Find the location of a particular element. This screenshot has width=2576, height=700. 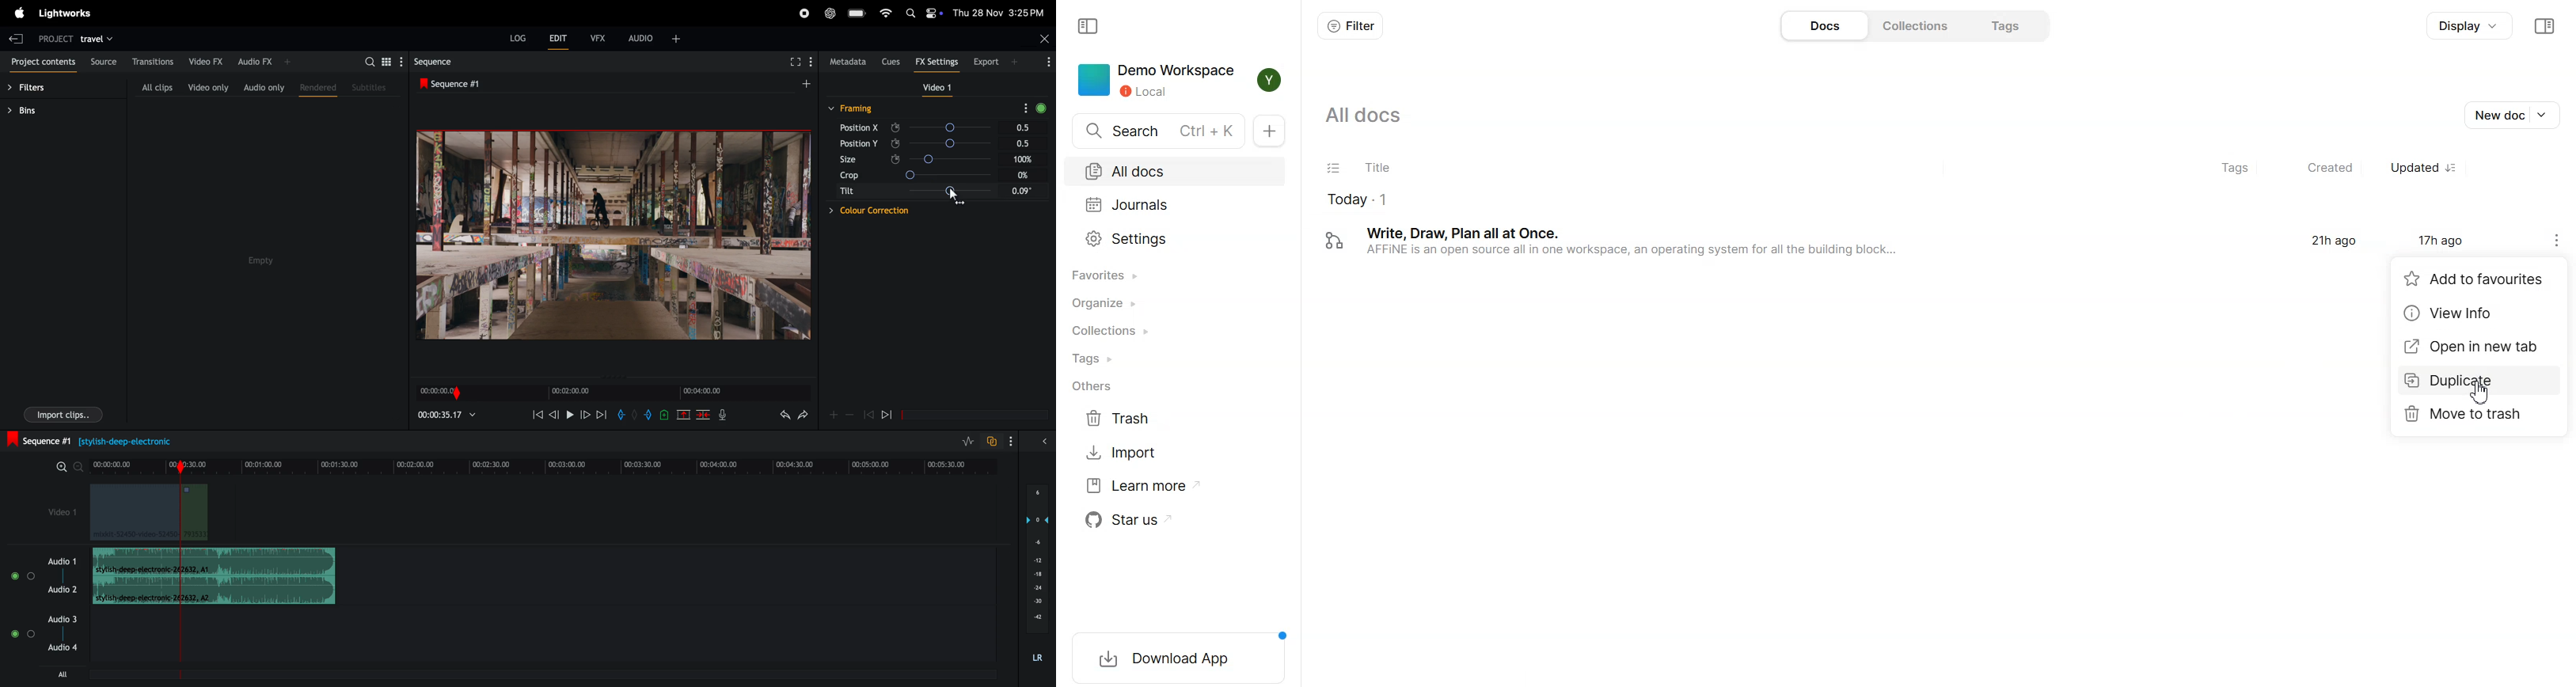

light works menu is located at coordinates (71, 14).